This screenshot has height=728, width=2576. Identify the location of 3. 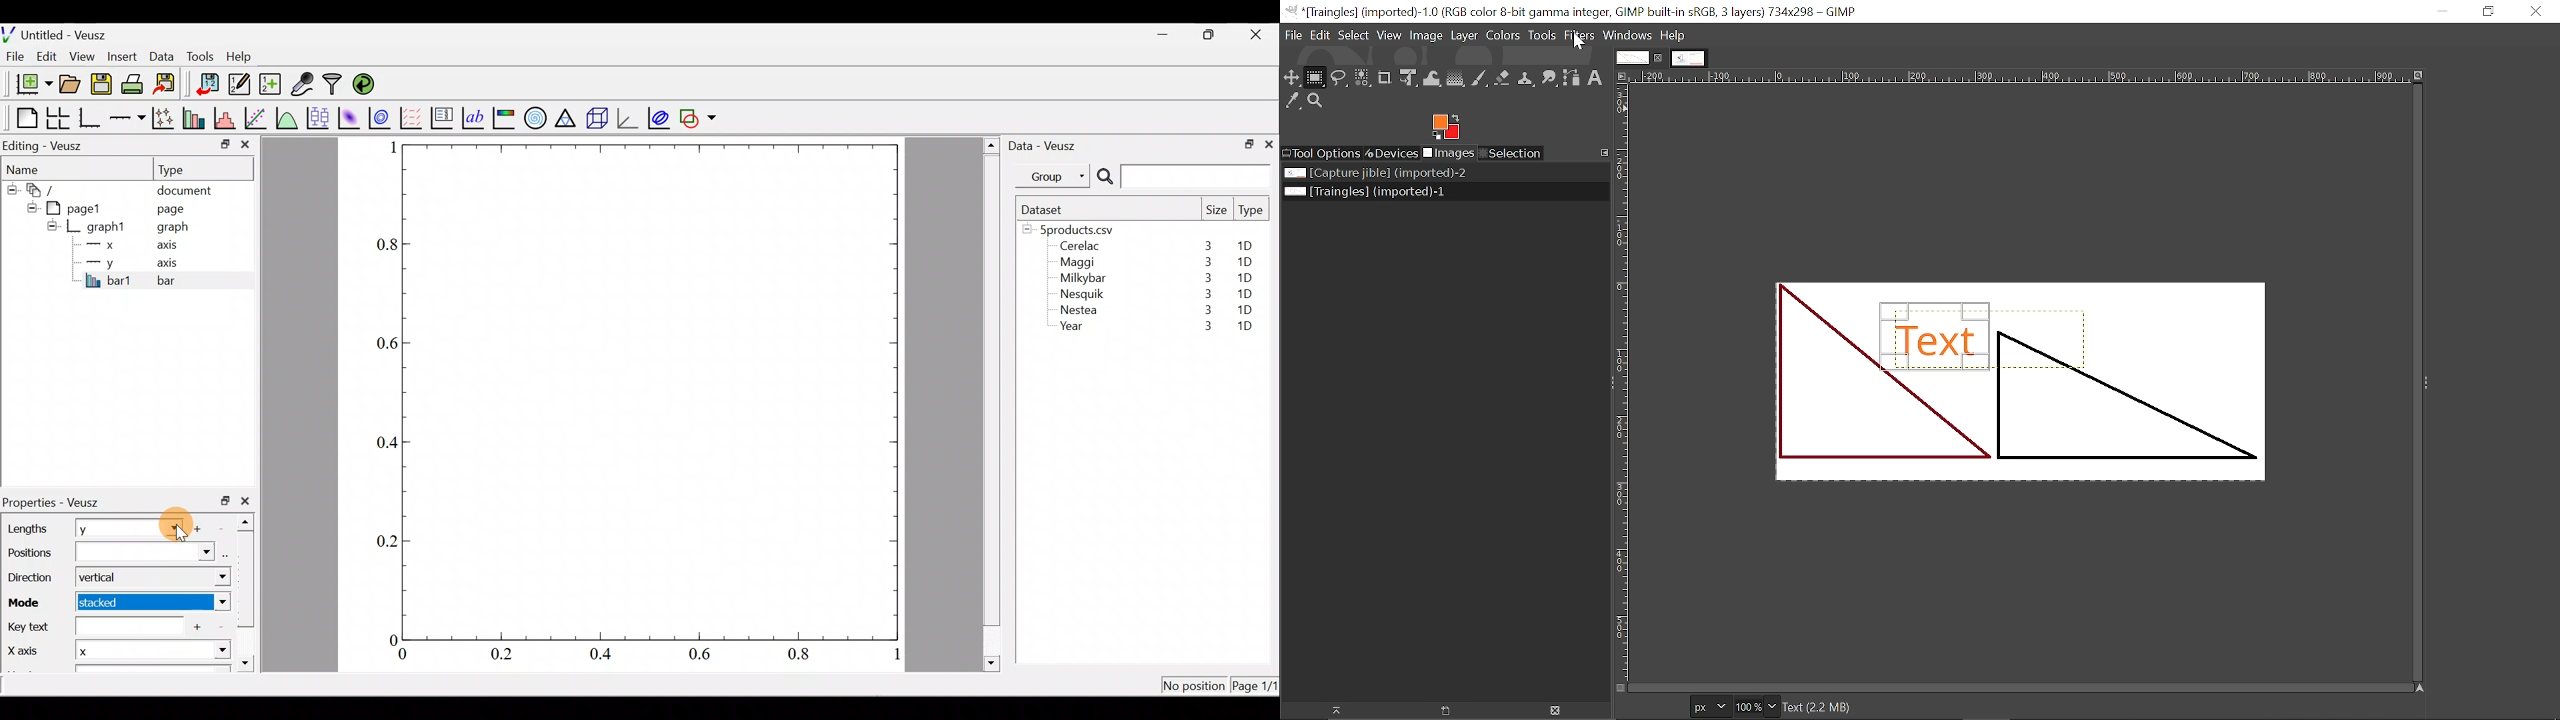
(1207, 245).